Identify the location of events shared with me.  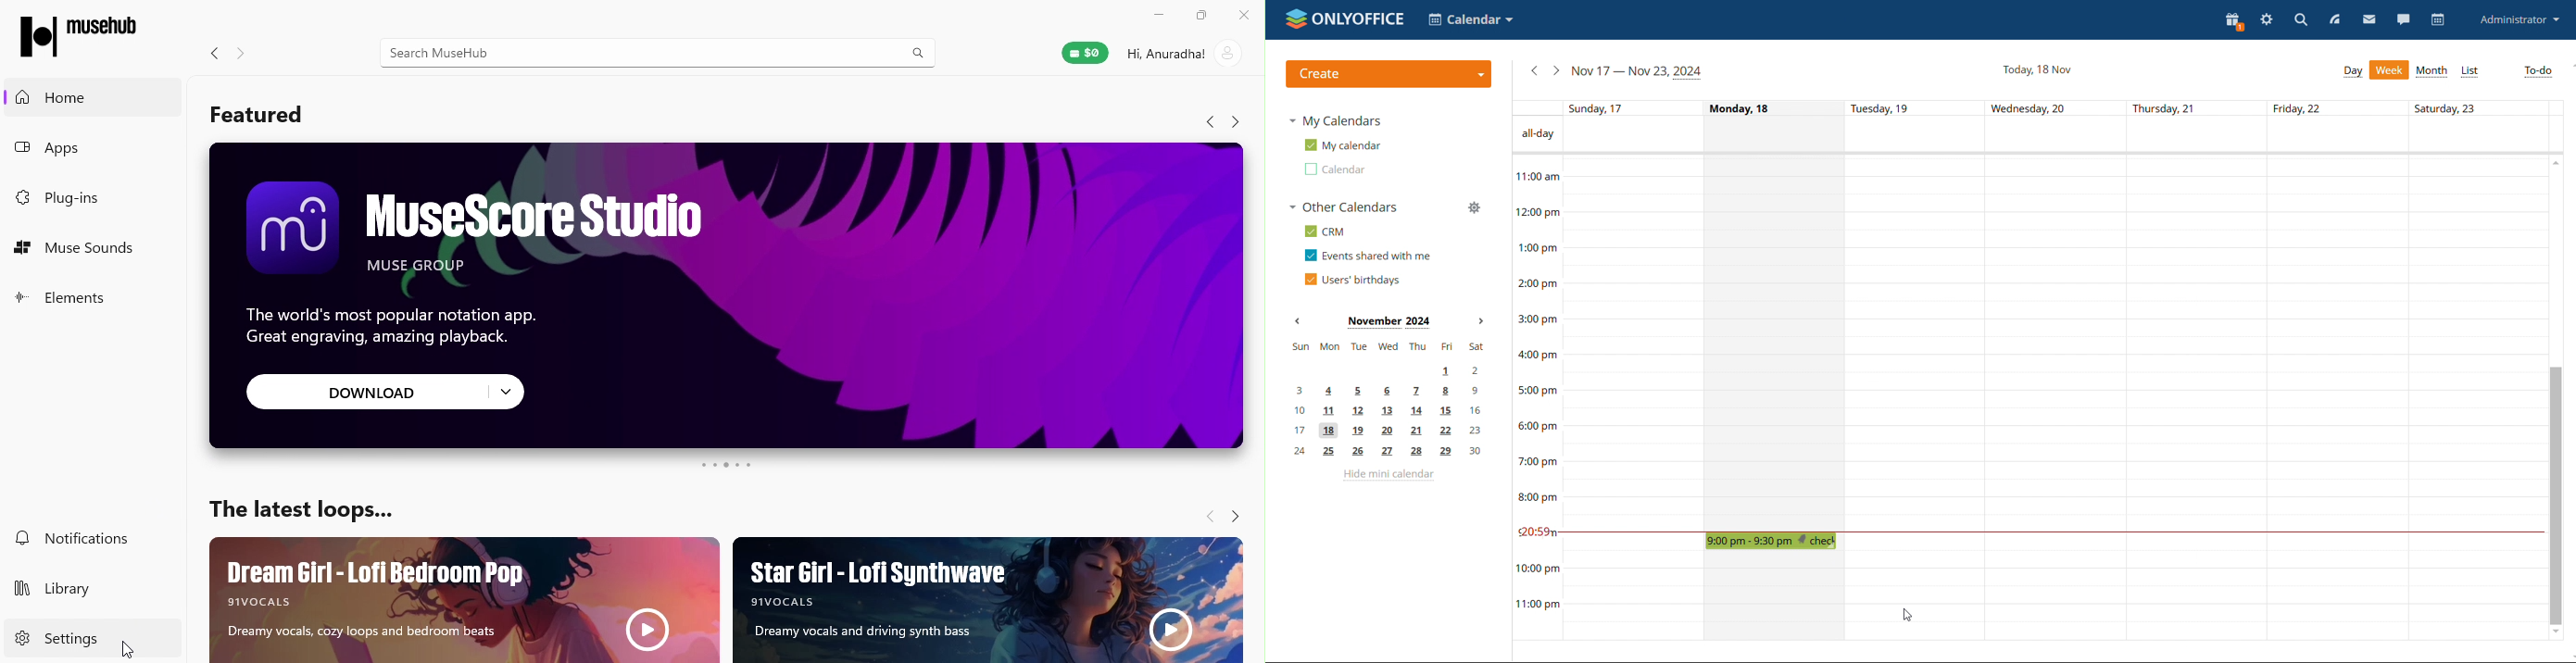
(1367, 256).